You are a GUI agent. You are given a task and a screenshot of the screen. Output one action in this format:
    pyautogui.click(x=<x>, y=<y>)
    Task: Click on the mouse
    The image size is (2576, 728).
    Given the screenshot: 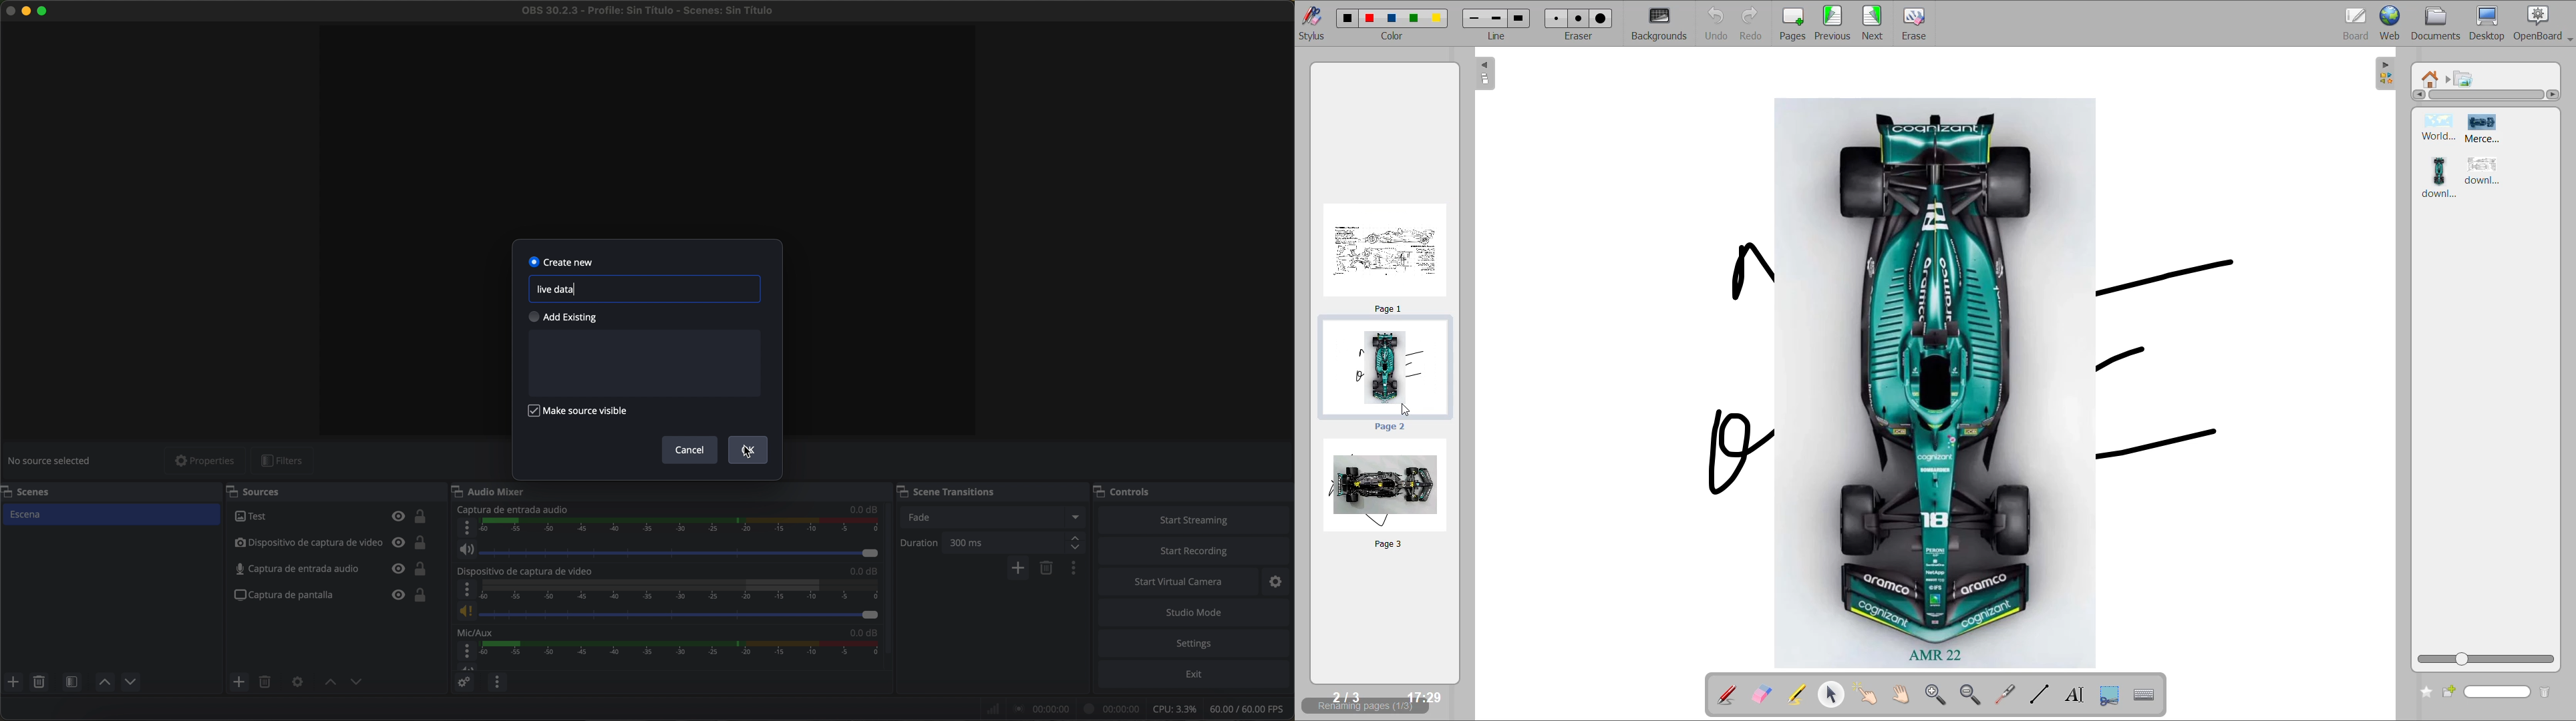 What is the action you would take?
    pyautogui.click(x=745, y=452)
    